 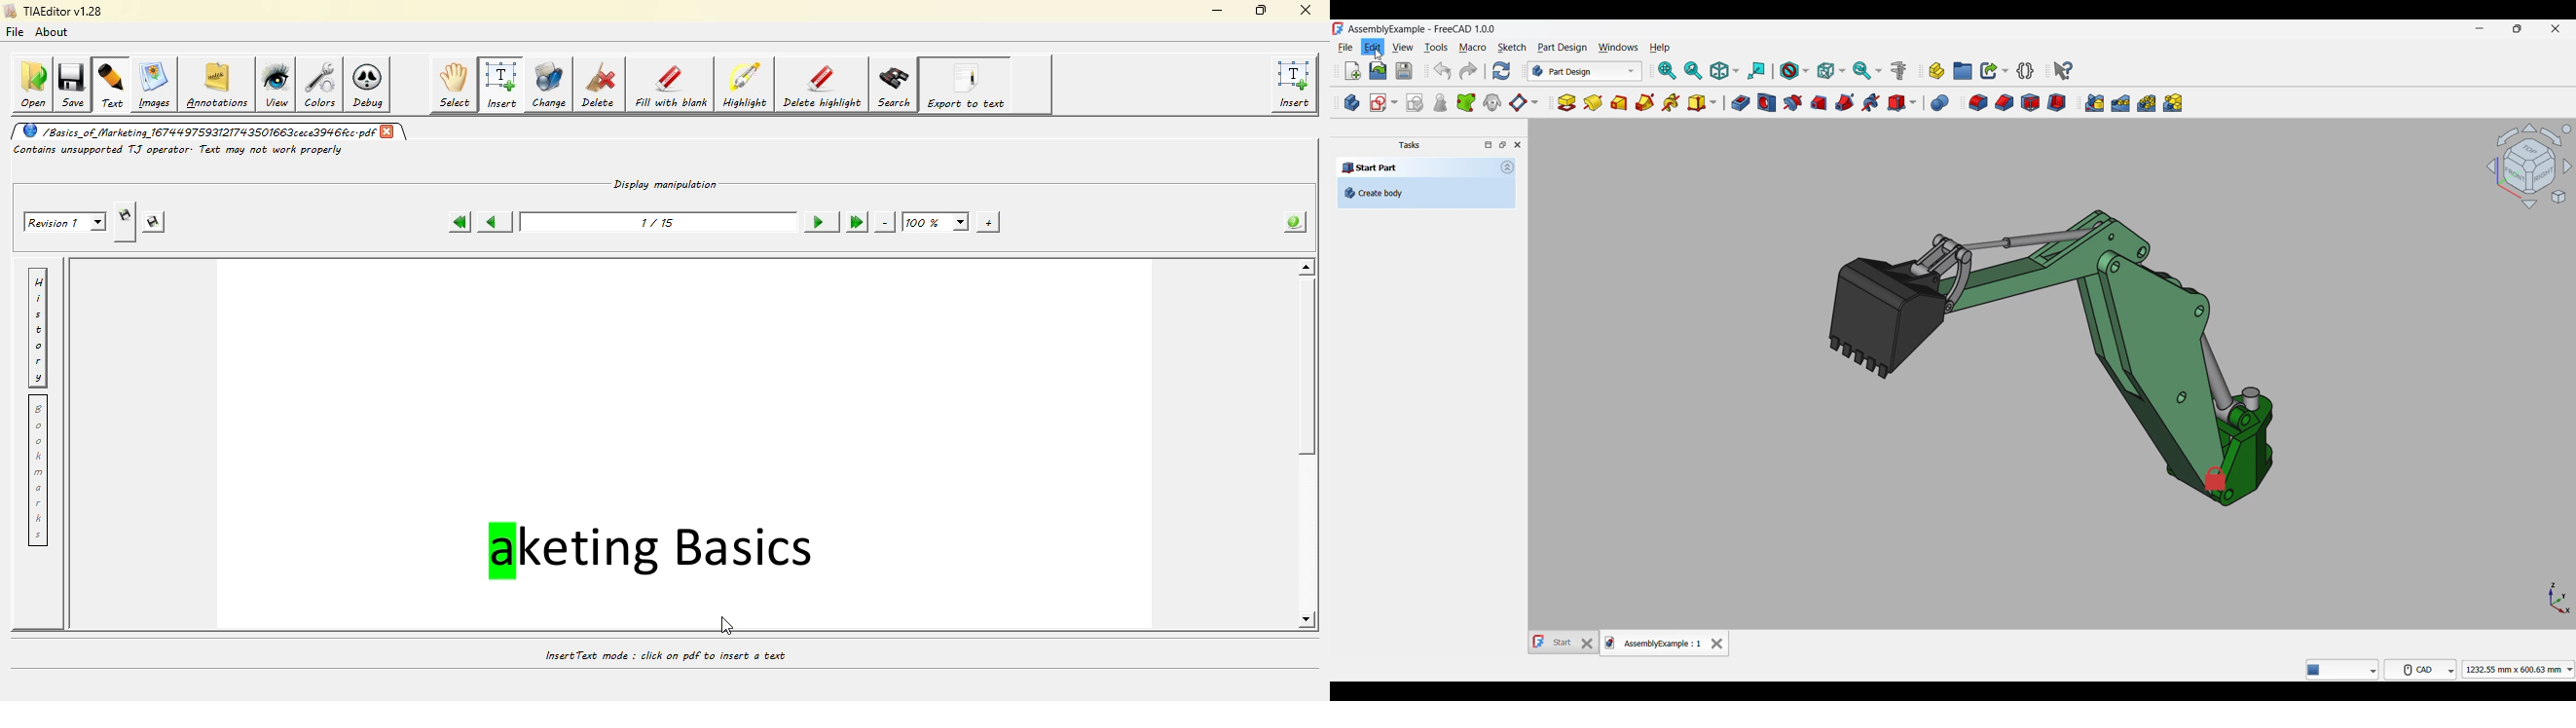 What do you see at coordinates (1667, 71) in the screenshot?
I see `Fit all` at bounding box center [1667, 71].